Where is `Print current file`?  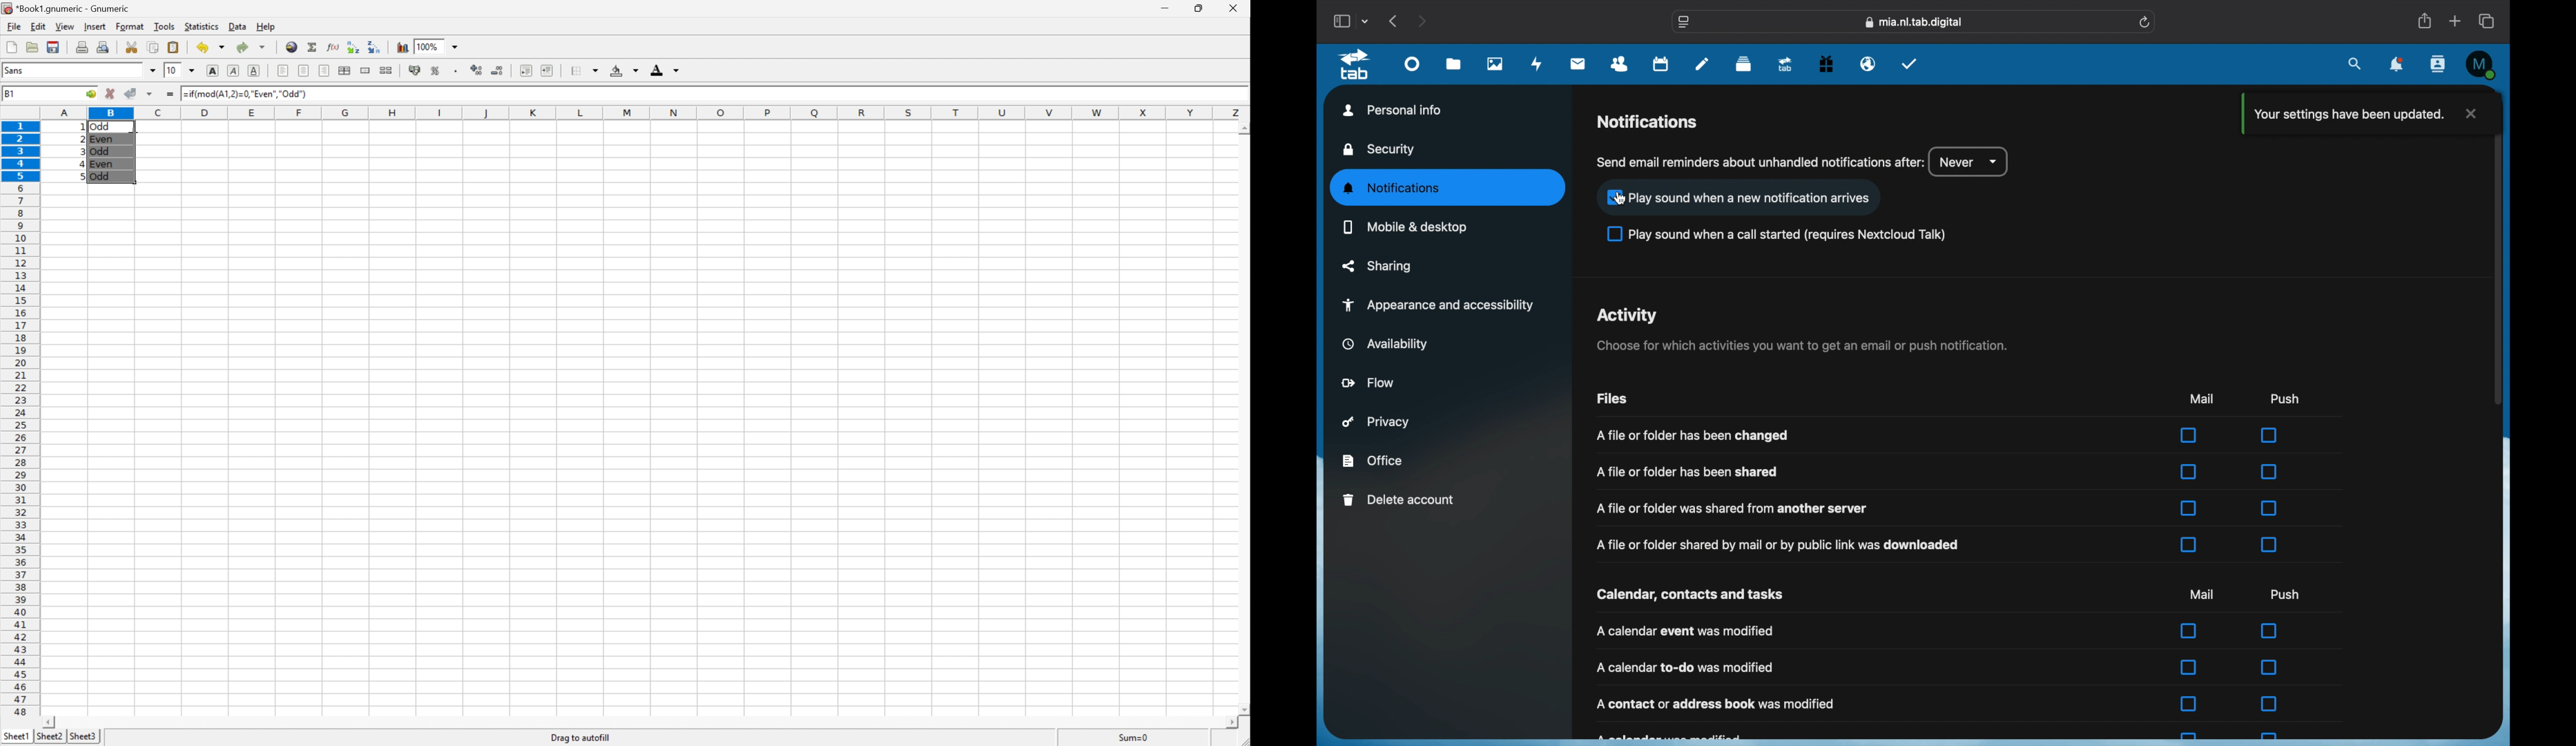
Print current file is located at coordinates (82, 46).